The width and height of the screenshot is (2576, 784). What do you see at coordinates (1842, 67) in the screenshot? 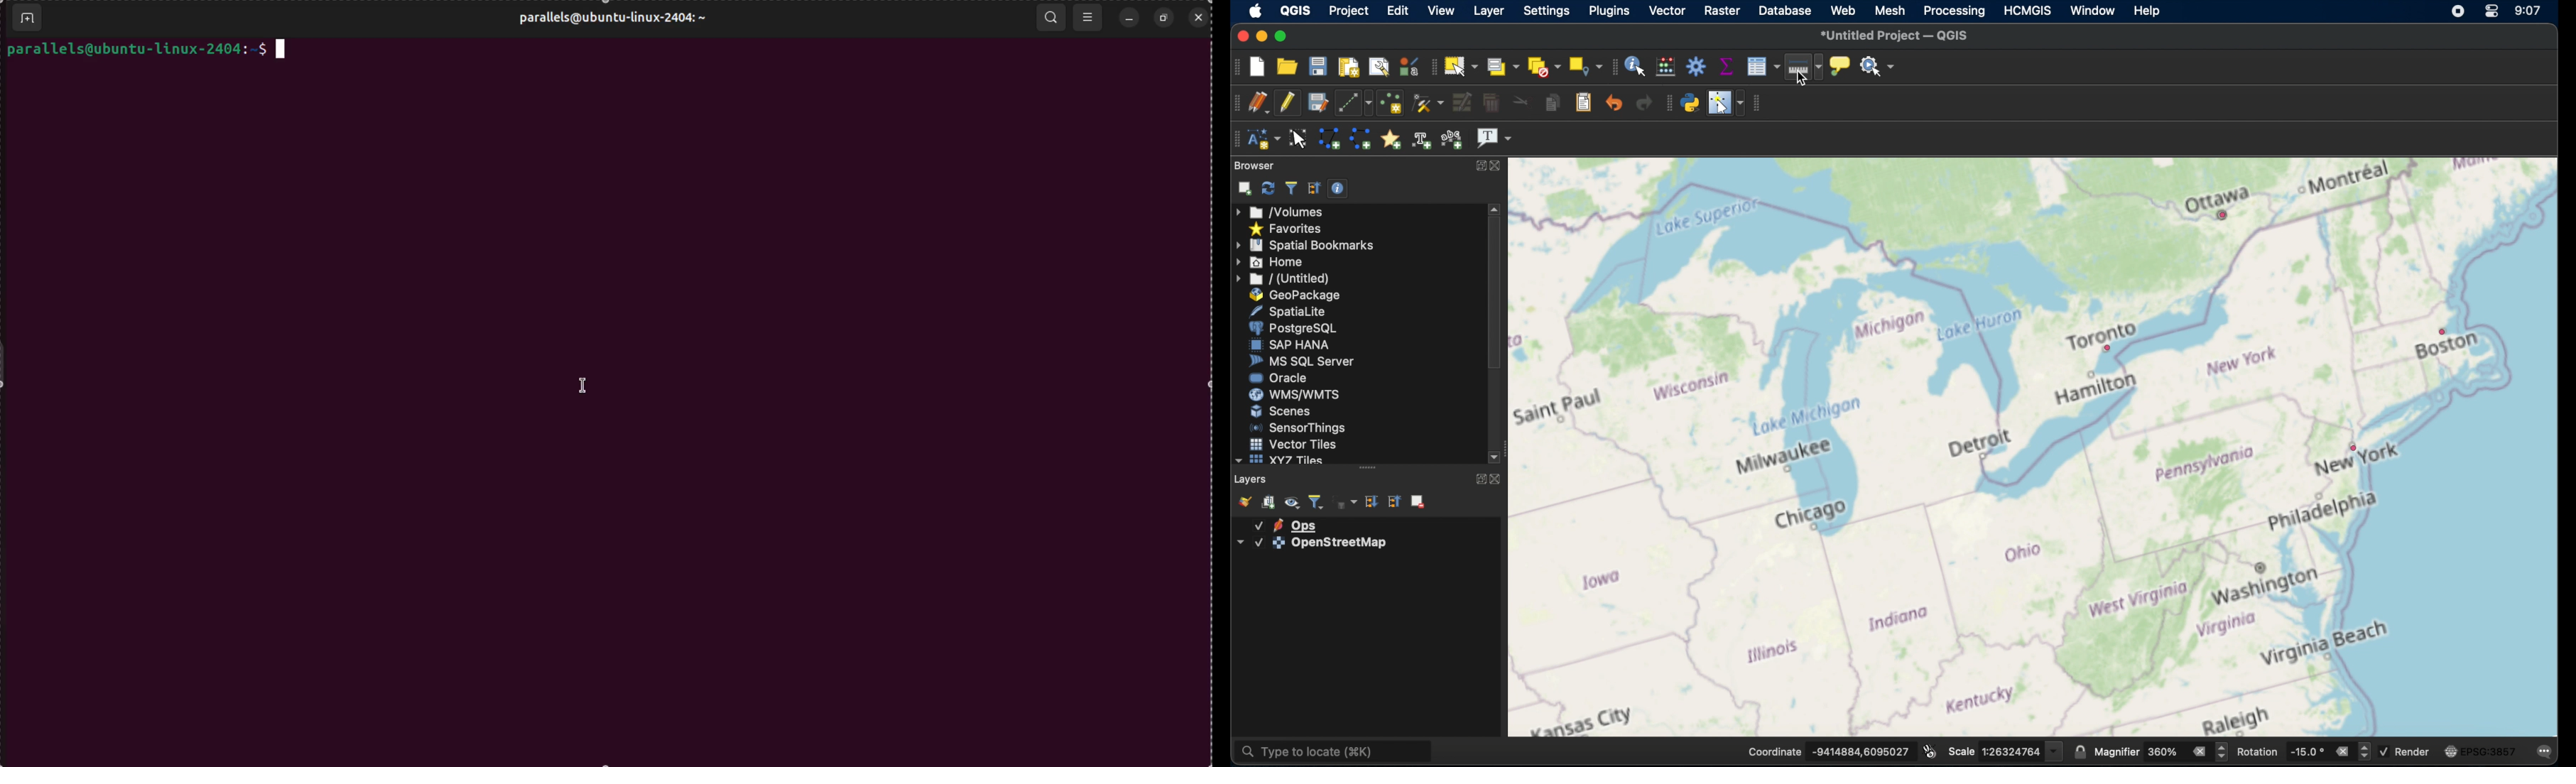
I see `show map tips` at bounding box center [1842, 67].